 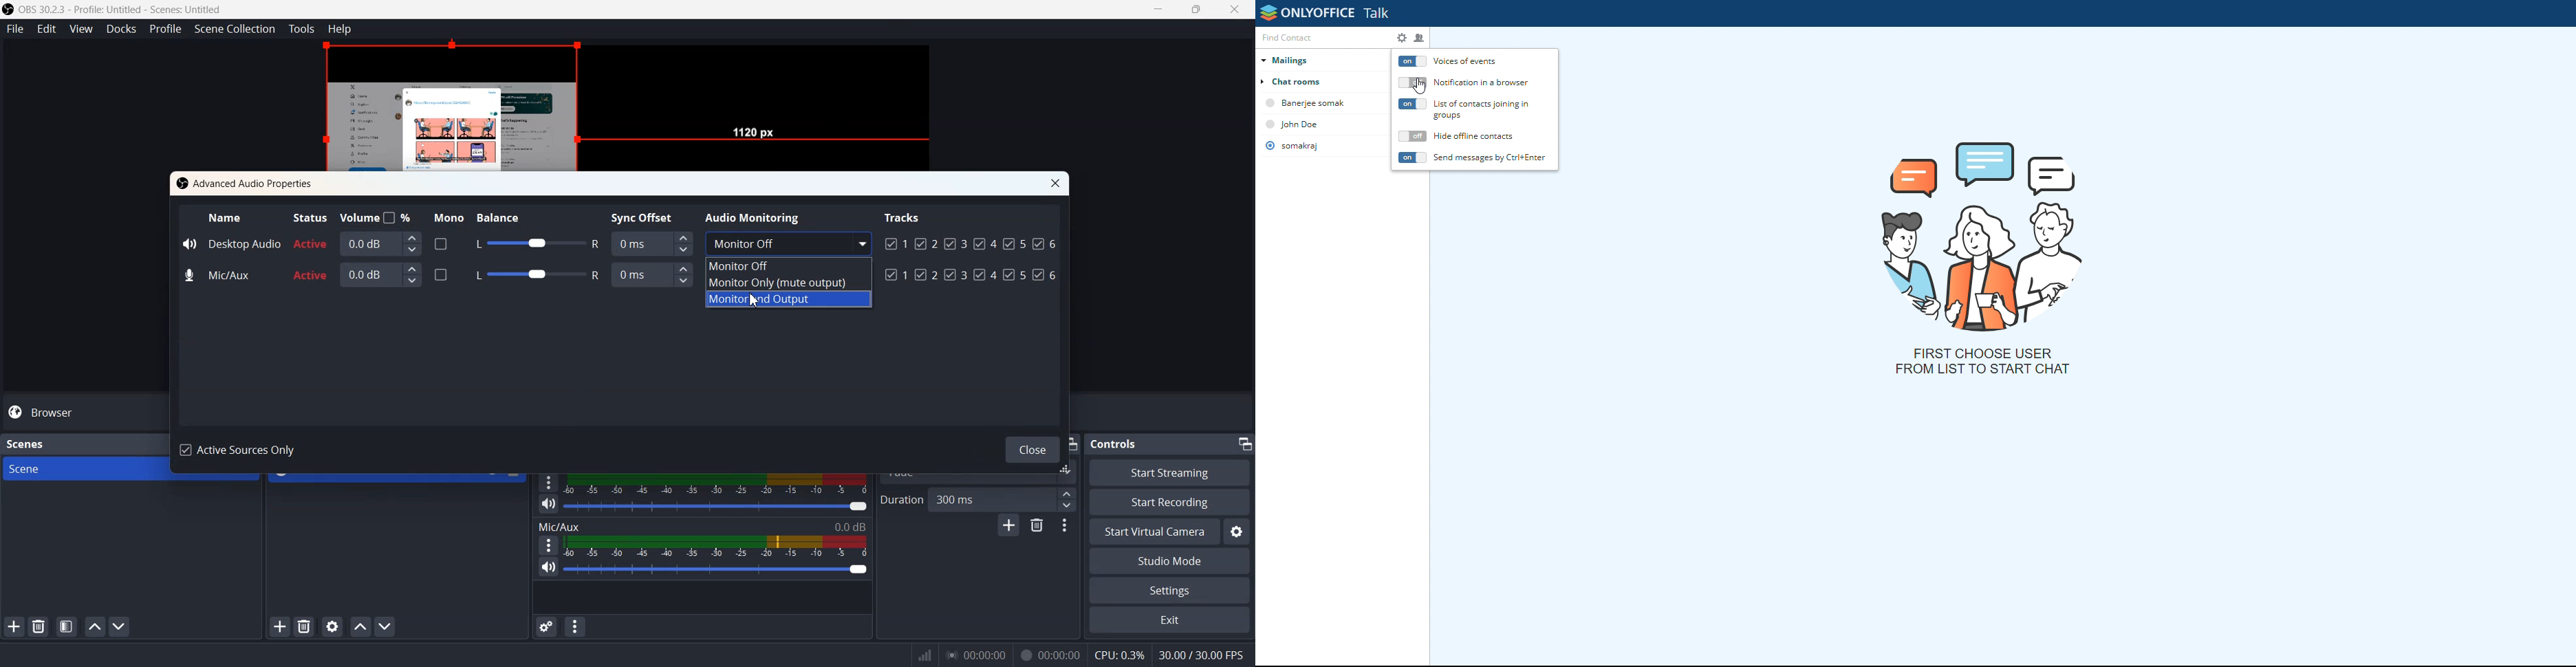 What do you see at coordinates (306, 626) in the screenshot?
I see `Delete selected sources` at bounding box center [306, 626].